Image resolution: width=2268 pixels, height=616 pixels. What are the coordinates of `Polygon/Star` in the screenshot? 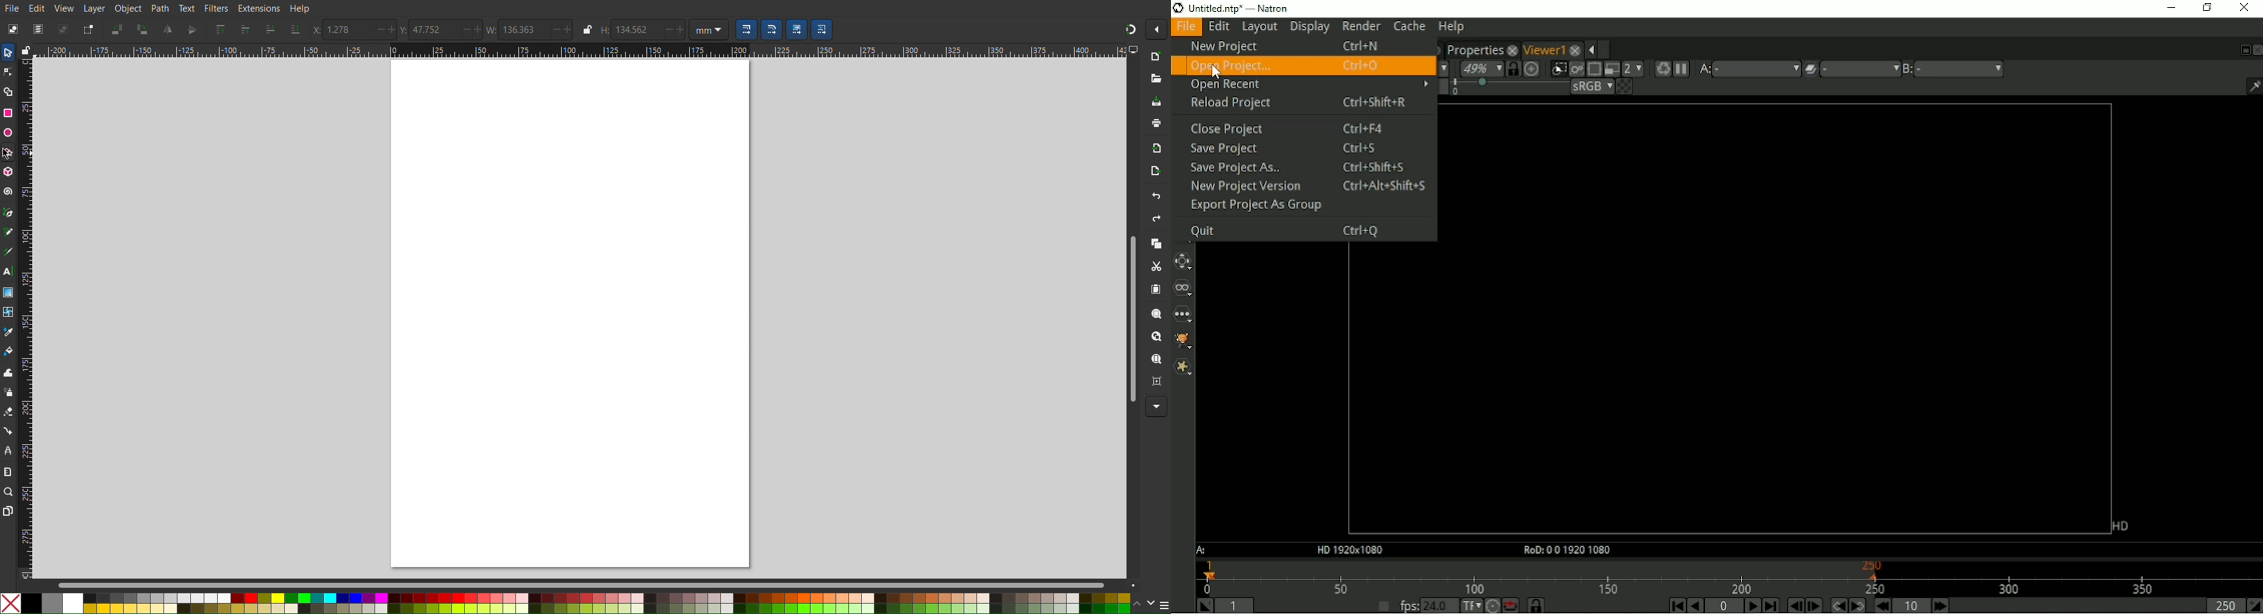 It's located at (9, 153).